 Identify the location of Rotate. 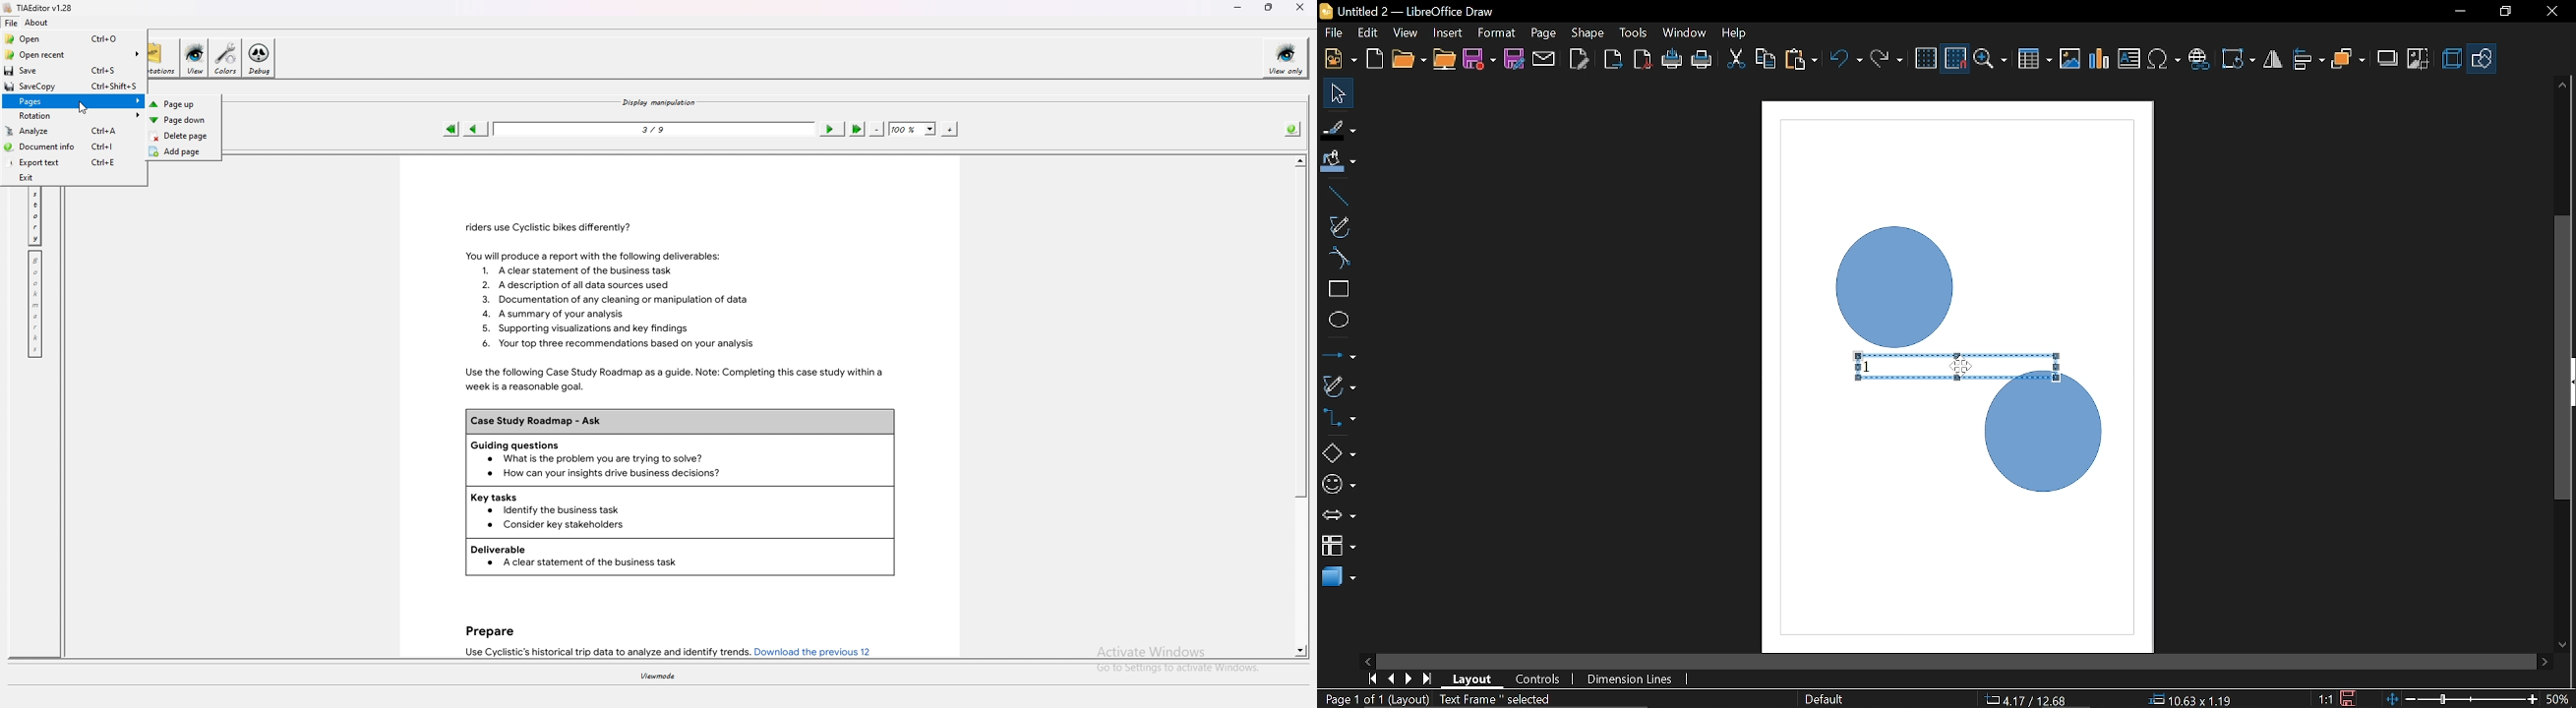
(2240, 59).